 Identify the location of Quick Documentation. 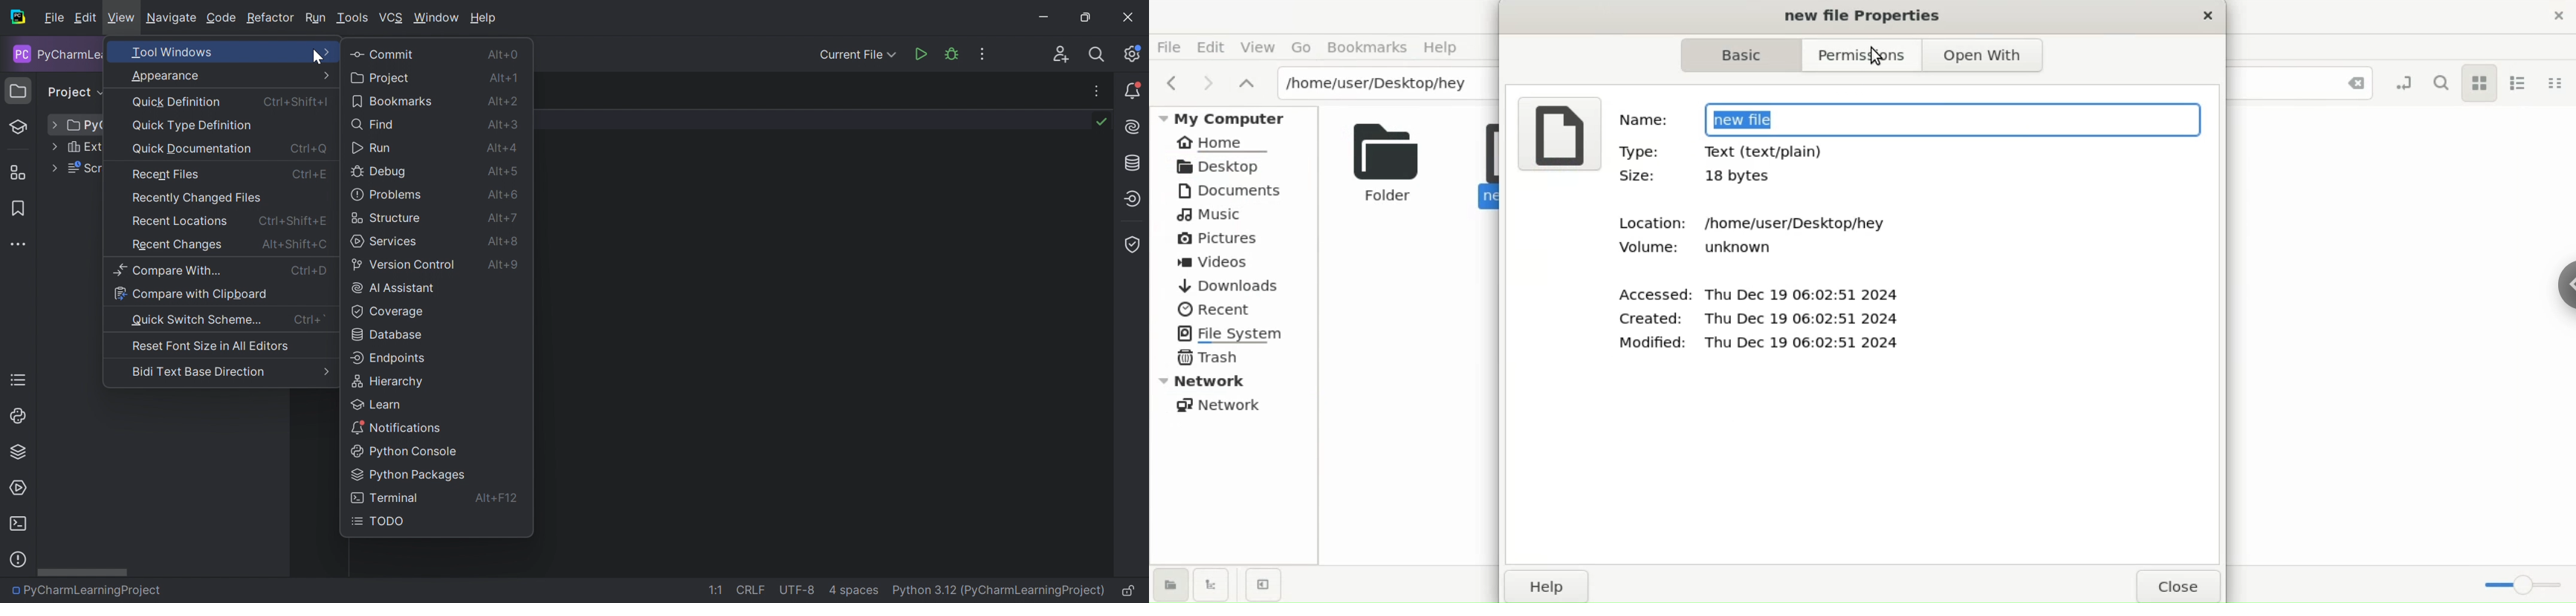
(191, 150).